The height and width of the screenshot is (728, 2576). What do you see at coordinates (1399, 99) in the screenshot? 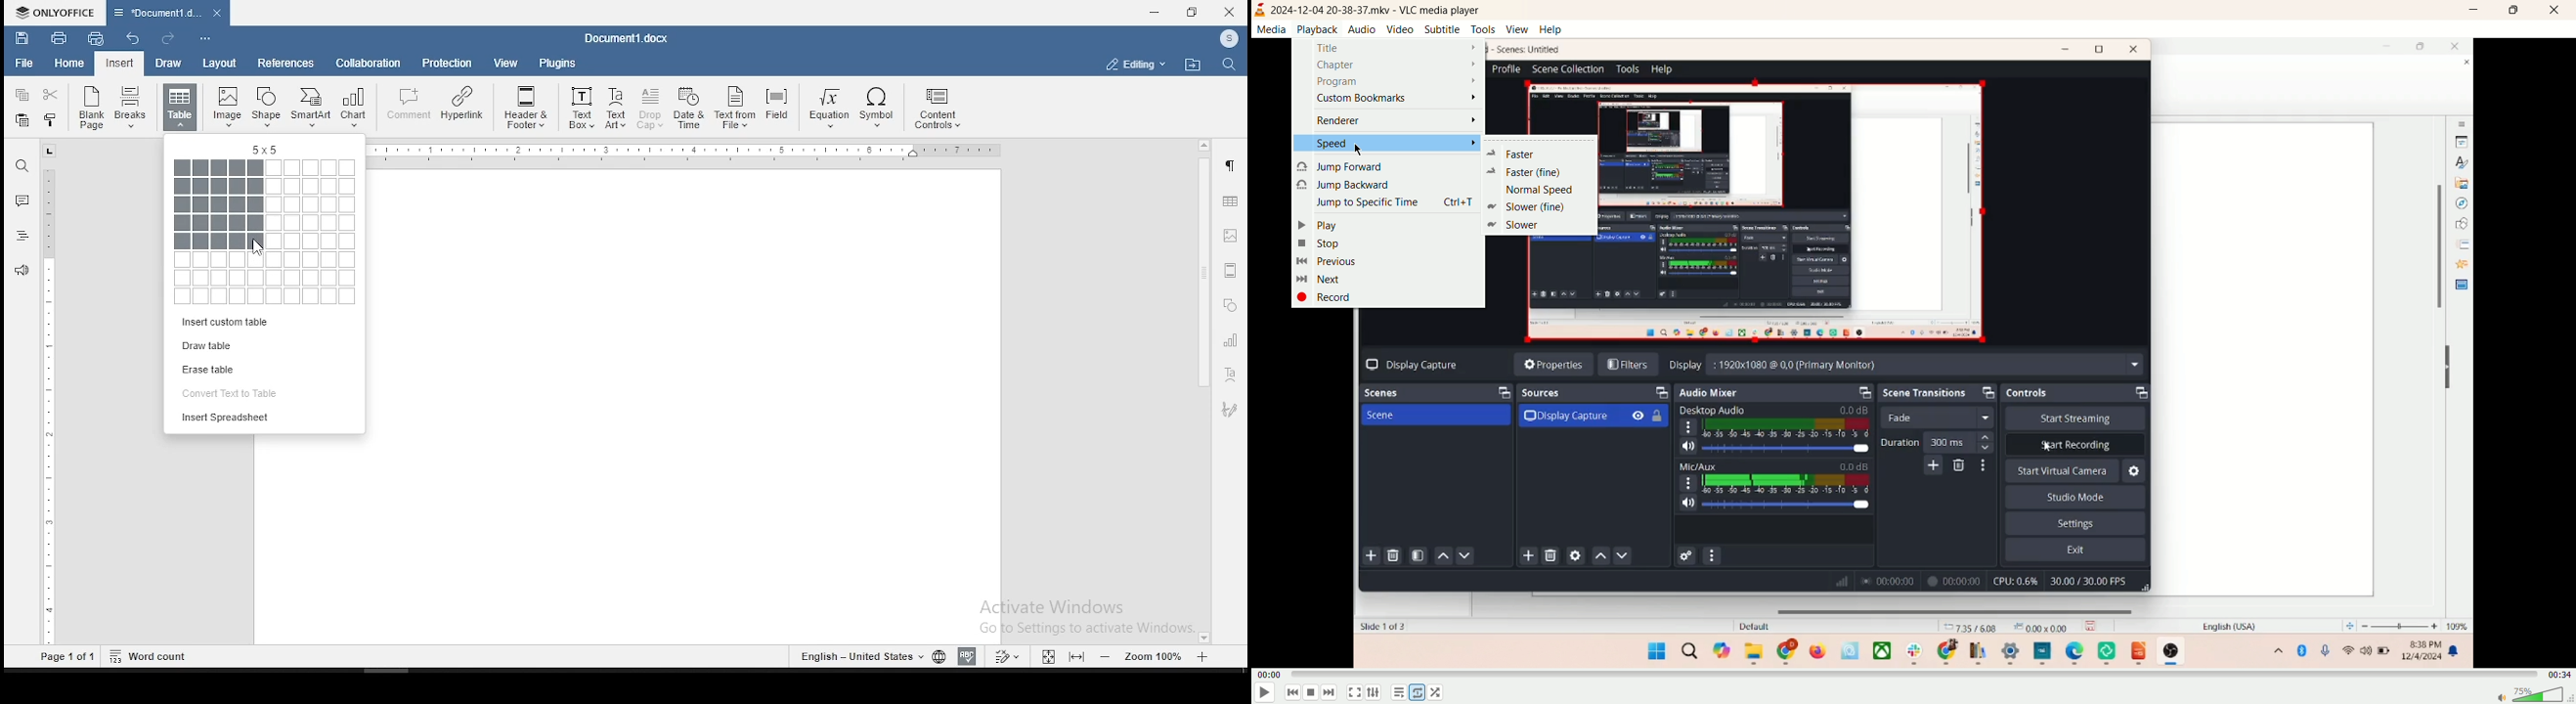
I see `custom bookmarks` at bounding box center [1399, 99].